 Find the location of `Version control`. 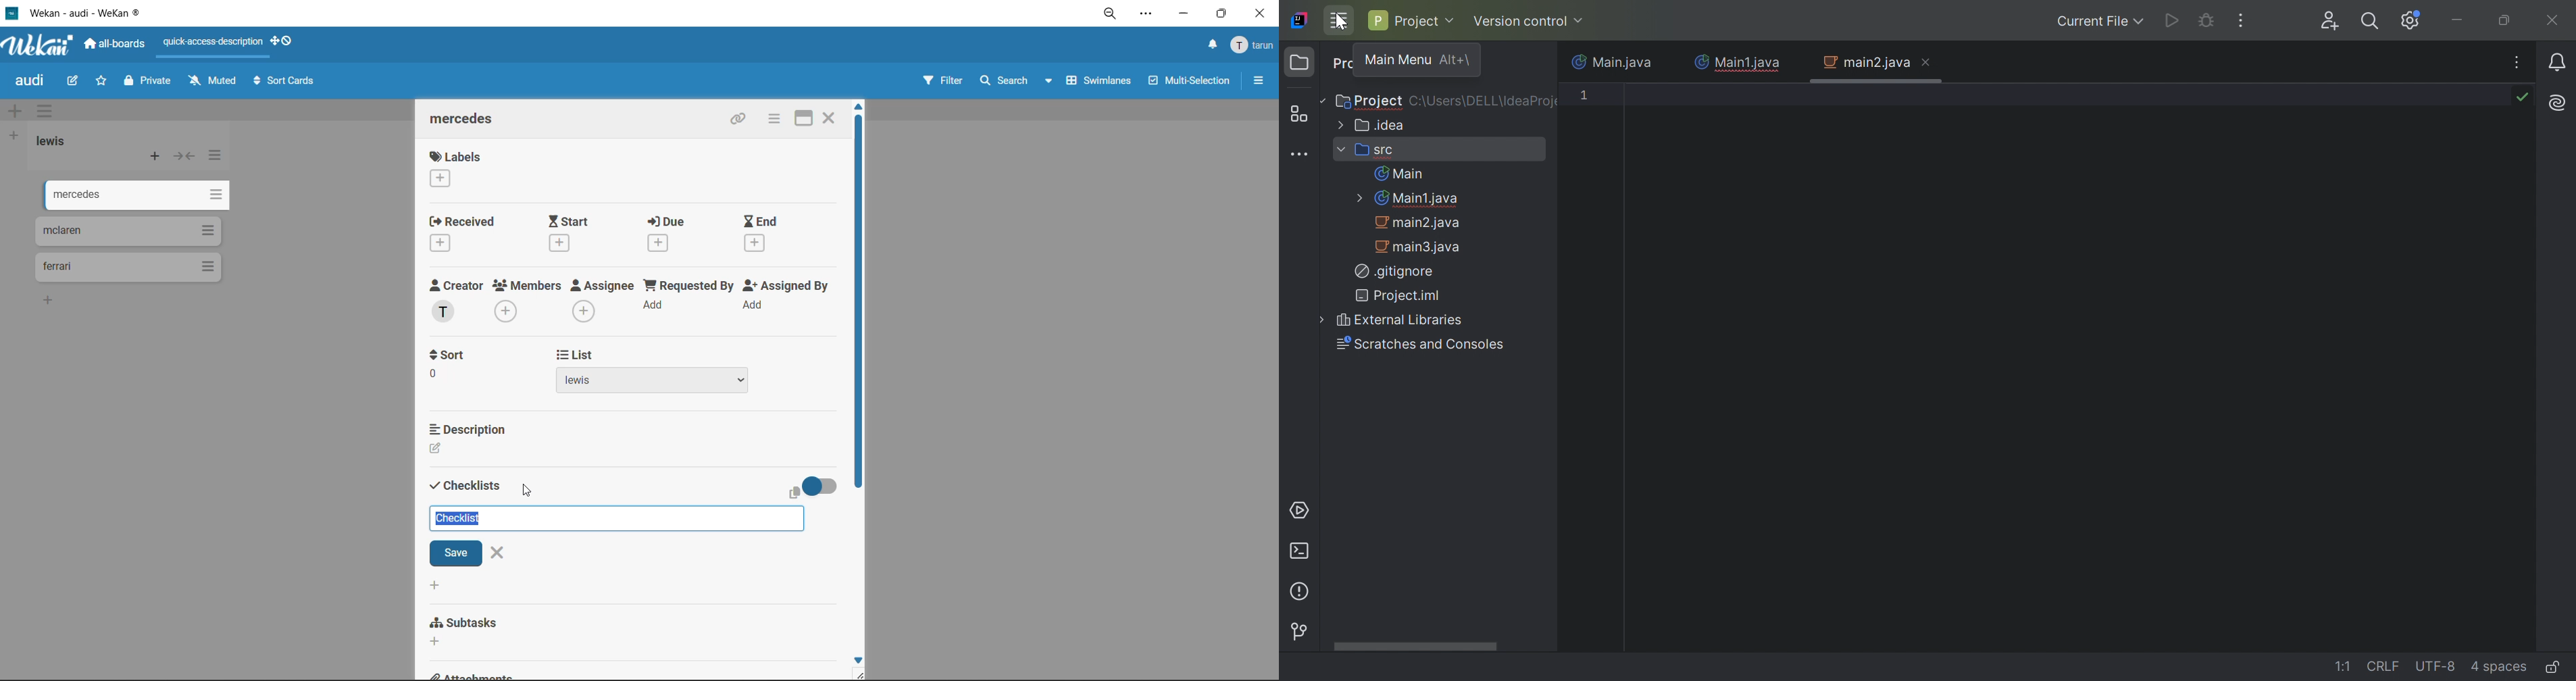

Version control is located at coordinates (1302, 632).